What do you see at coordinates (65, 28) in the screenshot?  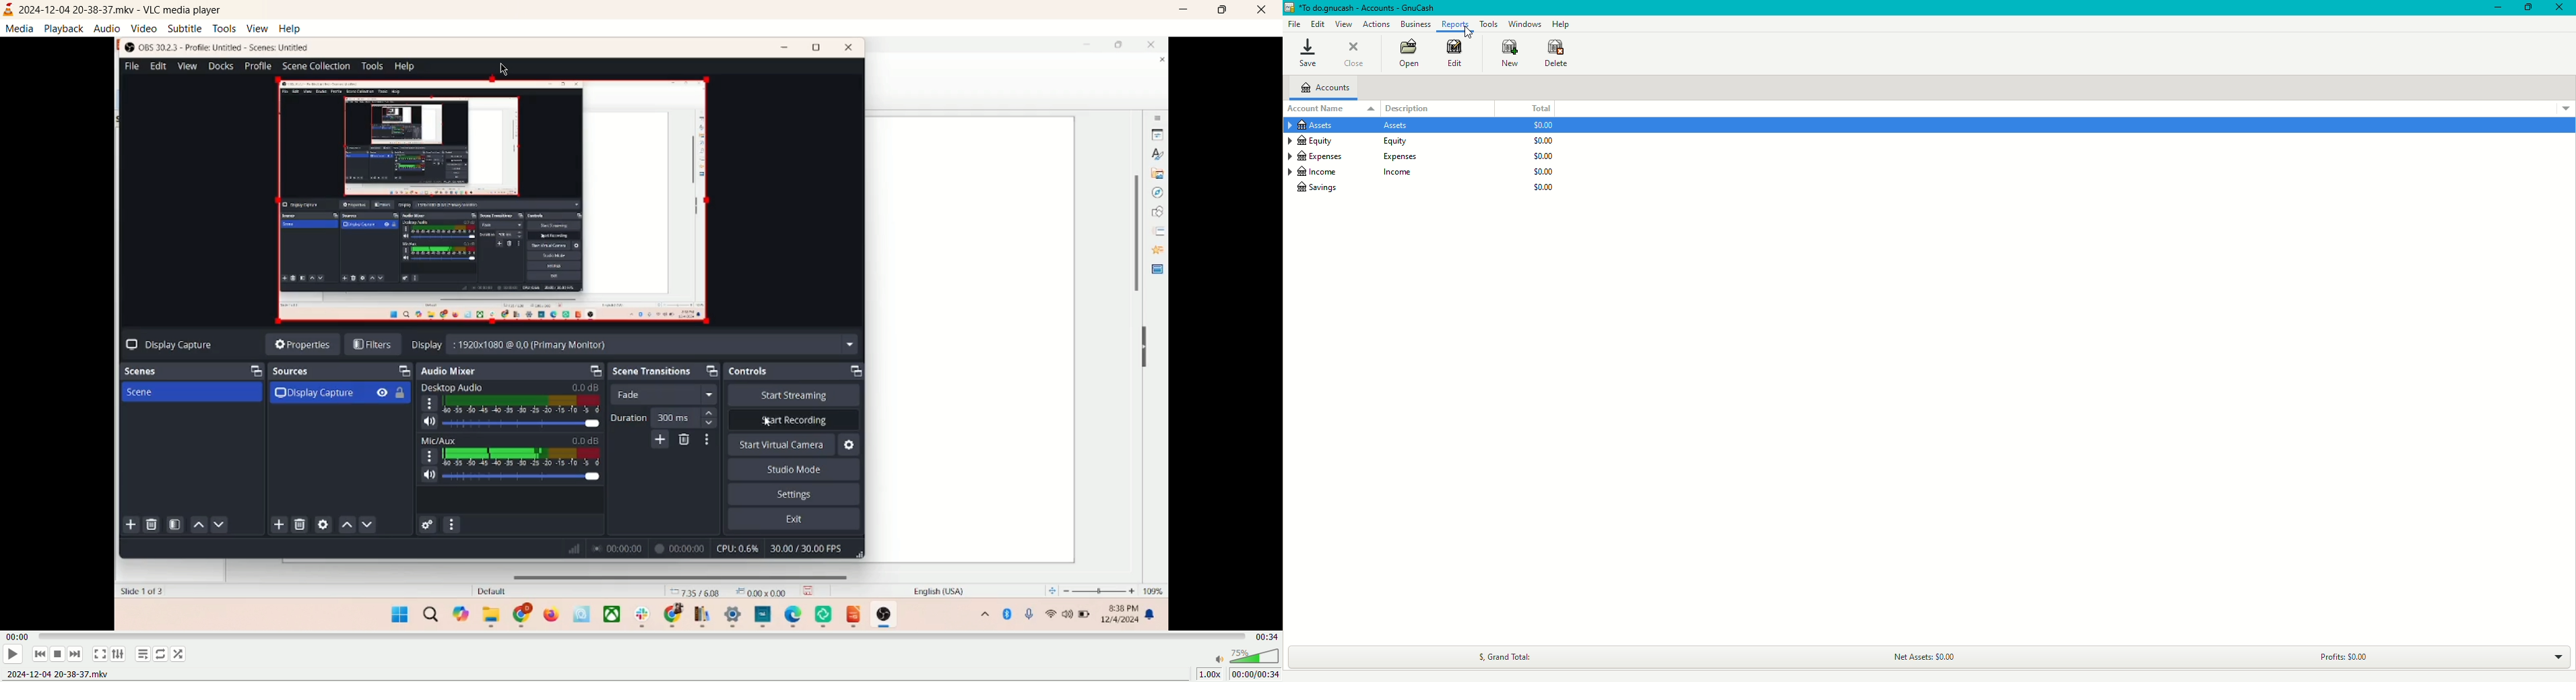 I see `playback` at bounding box center [65, 28].